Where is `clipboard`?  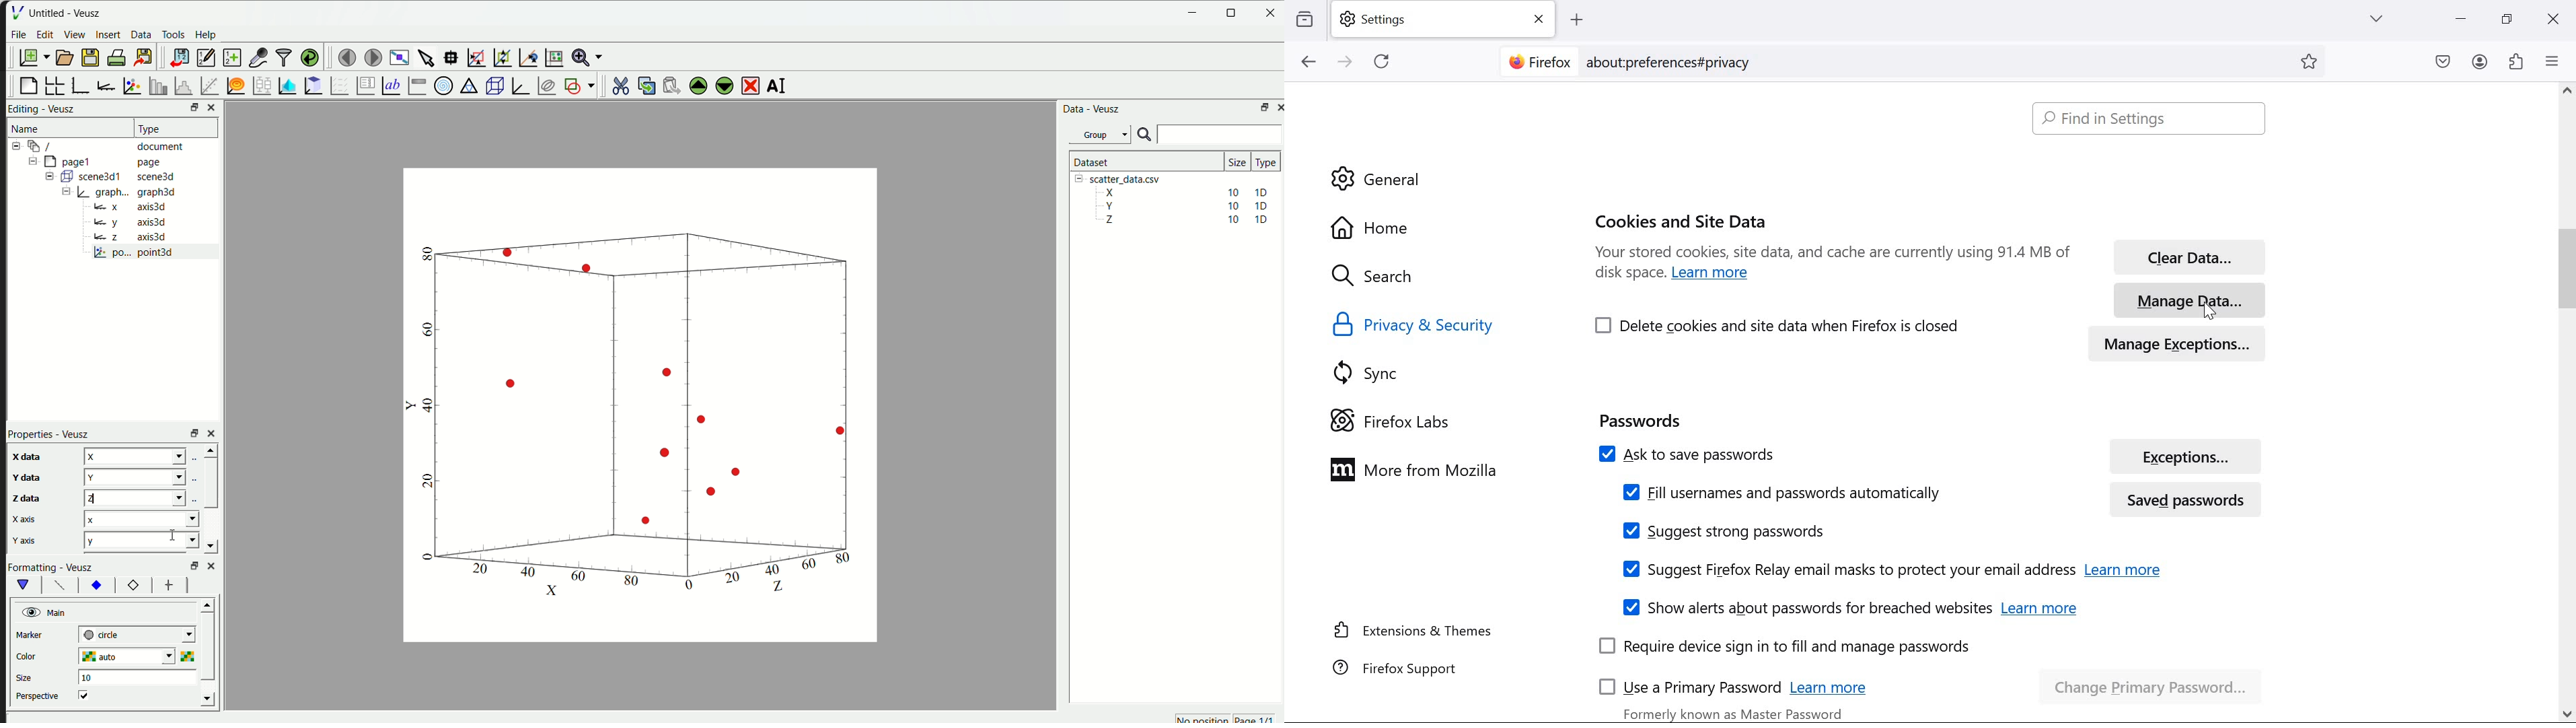 clipboard is located at coordinates (312, 86).